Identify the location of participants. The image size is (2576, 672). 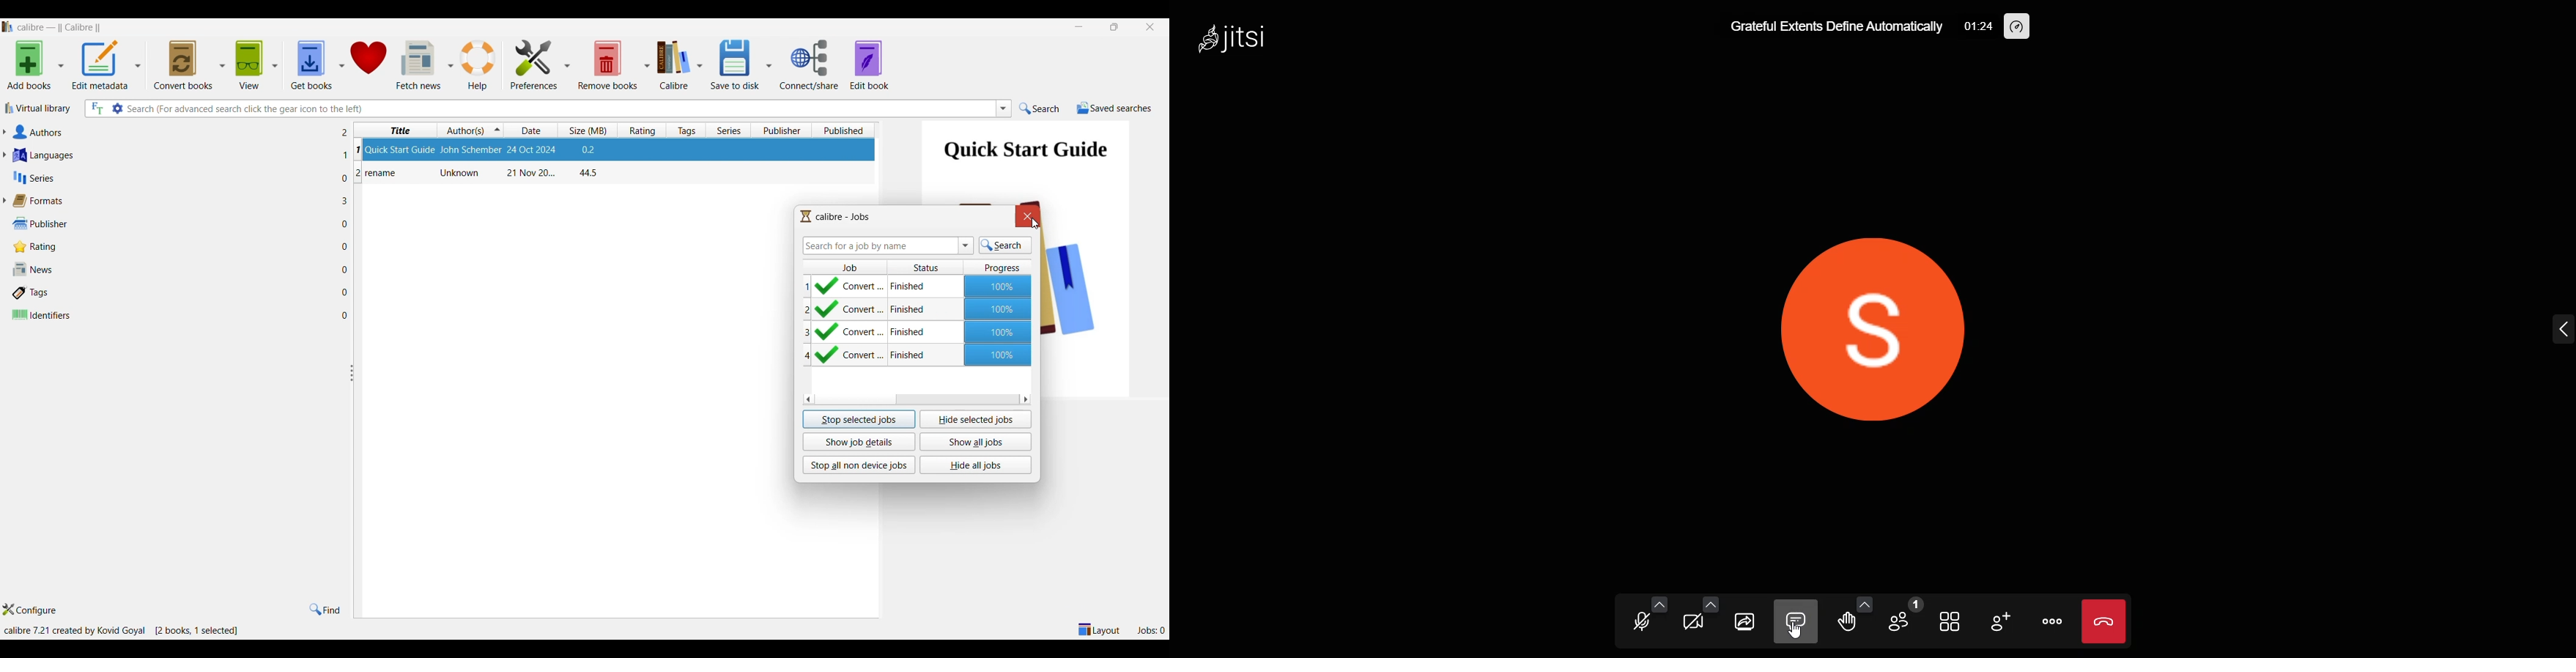
(1899, 621).